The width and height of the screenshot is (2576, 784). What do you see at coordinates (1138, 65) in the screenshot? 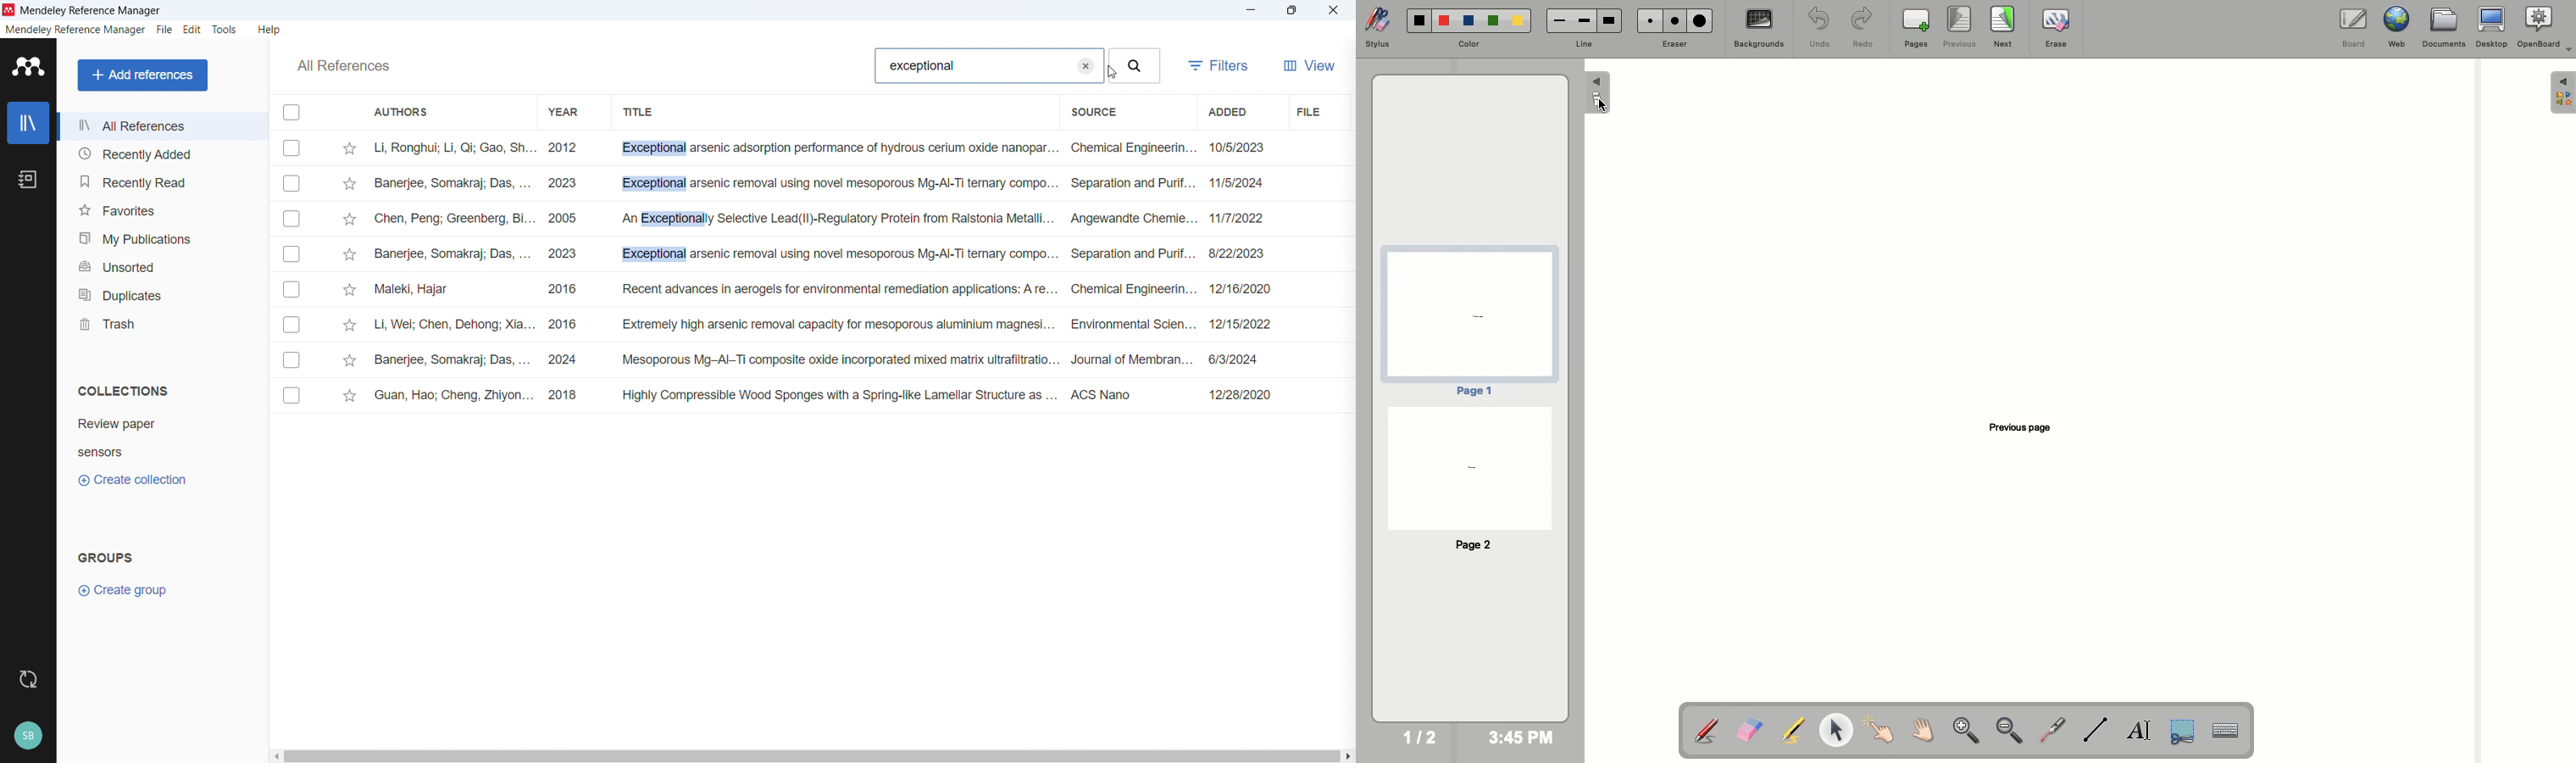
I see `Search ` at bounding box center [1138, 65].